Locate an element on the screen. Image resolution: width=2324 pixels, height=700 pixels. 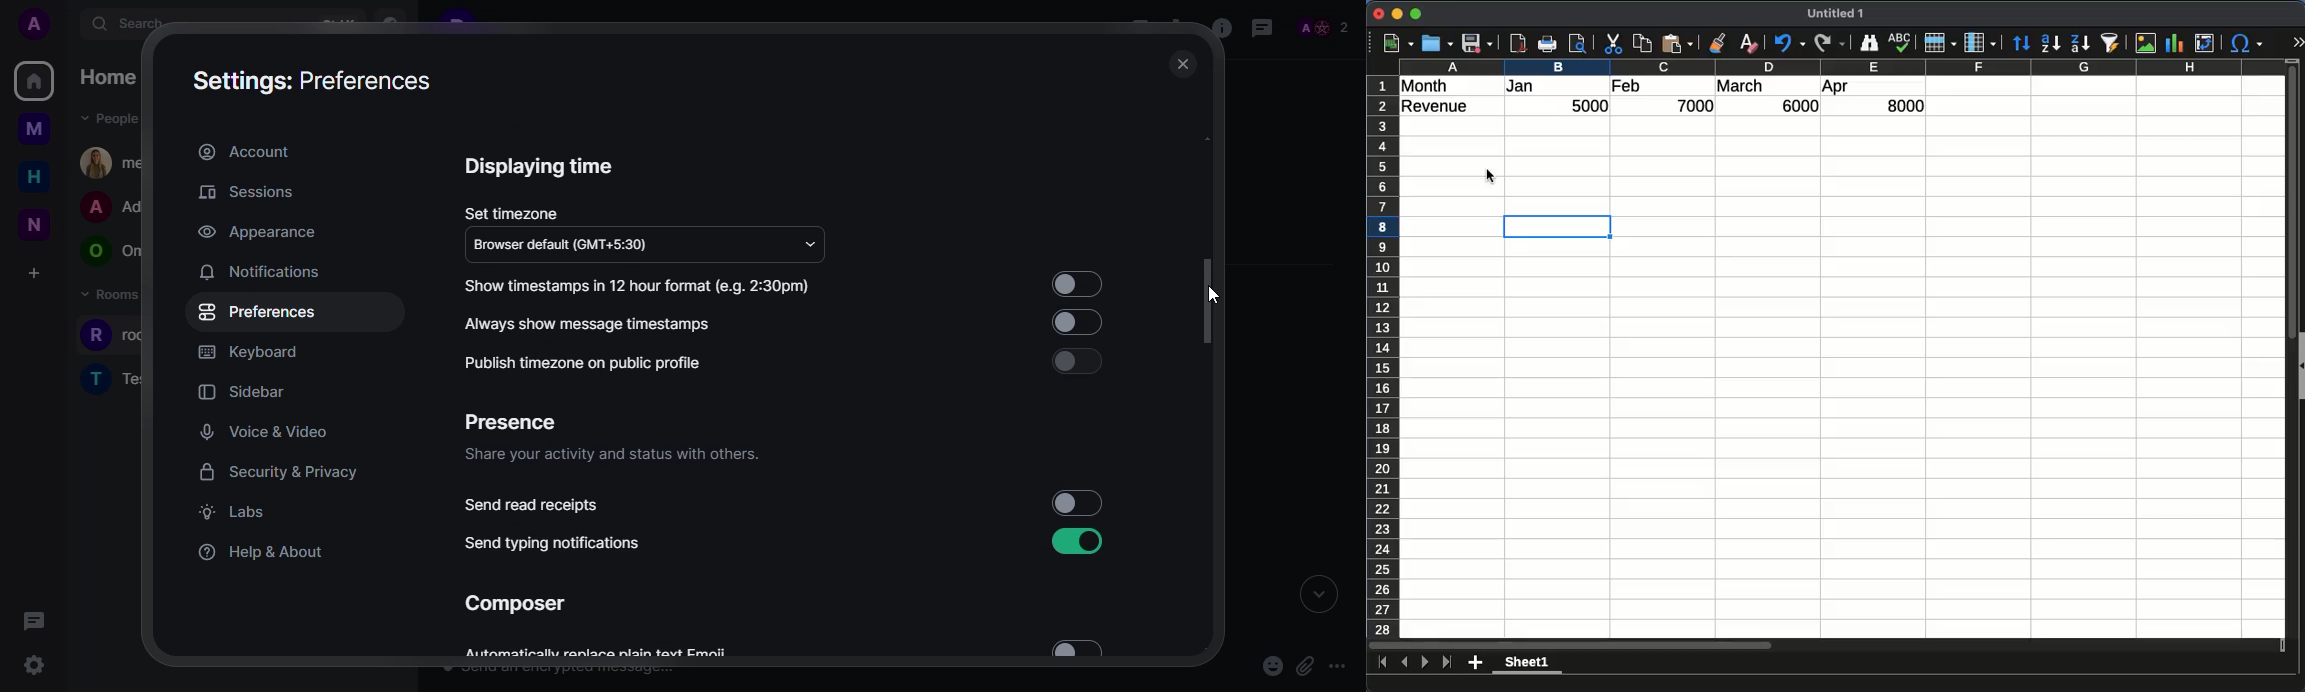
Horizontal scroll is located at coordinates (1826, 645).